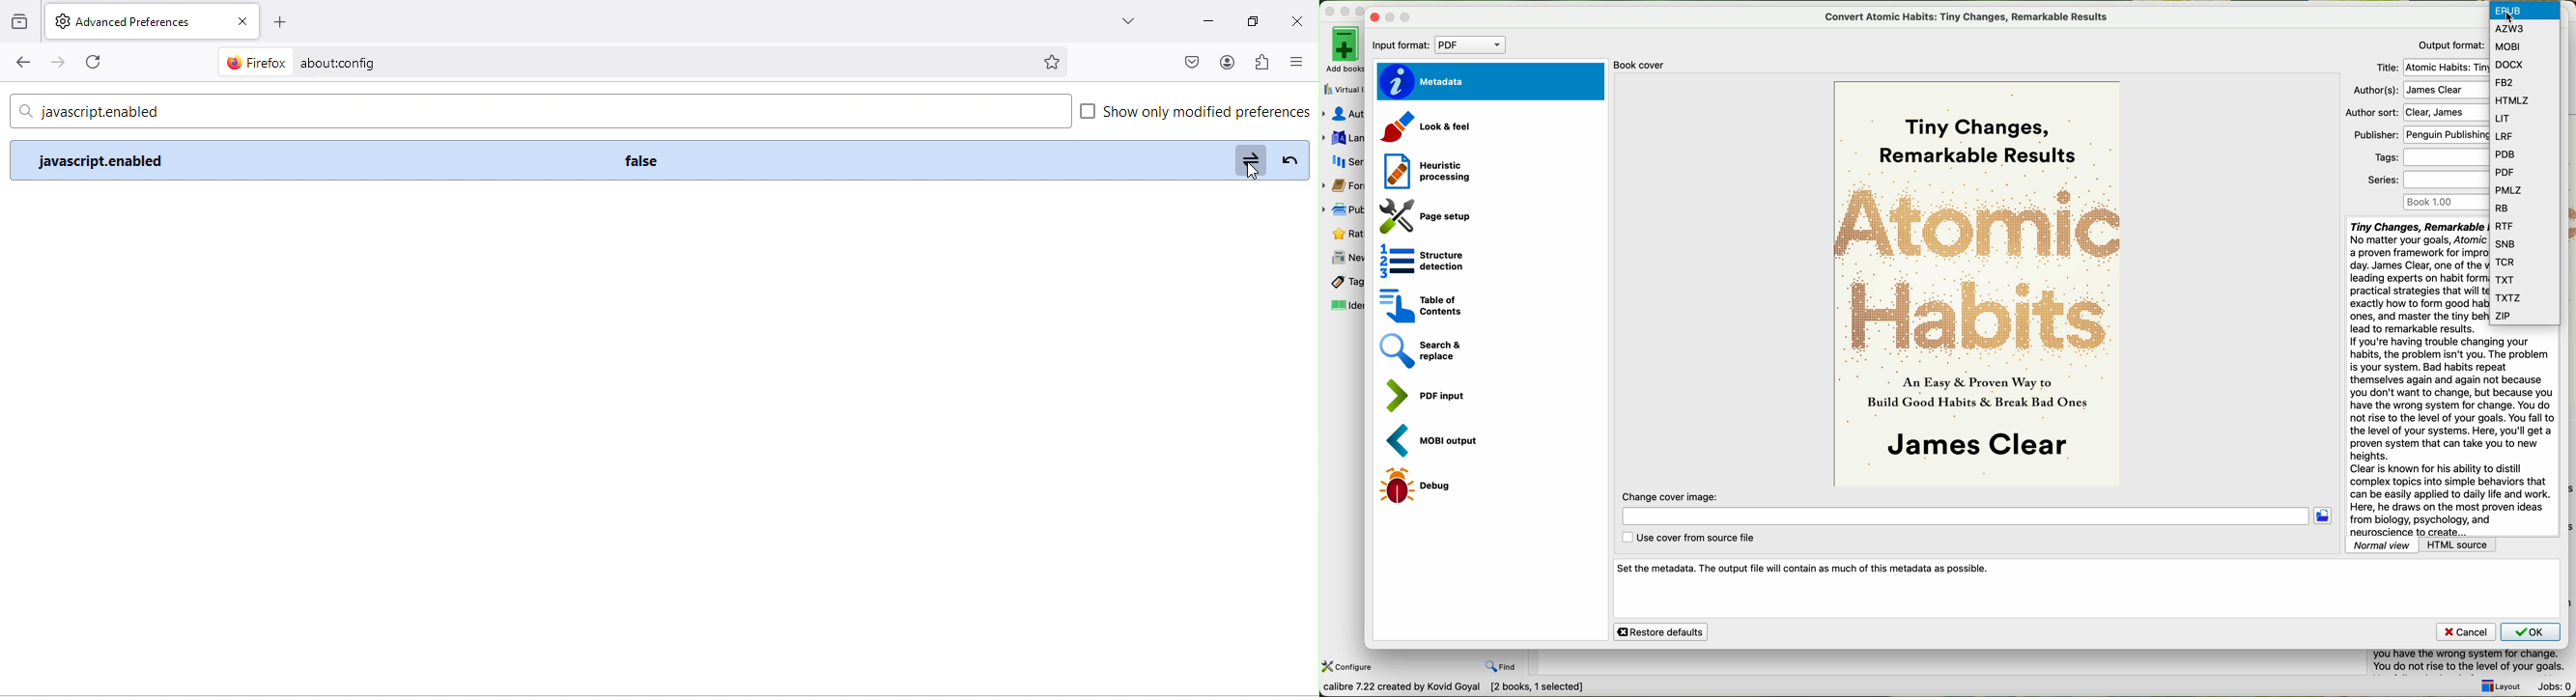  Describe the element at coordinates (2524, 315) in the screenshot. I see `ZIP` at that location.